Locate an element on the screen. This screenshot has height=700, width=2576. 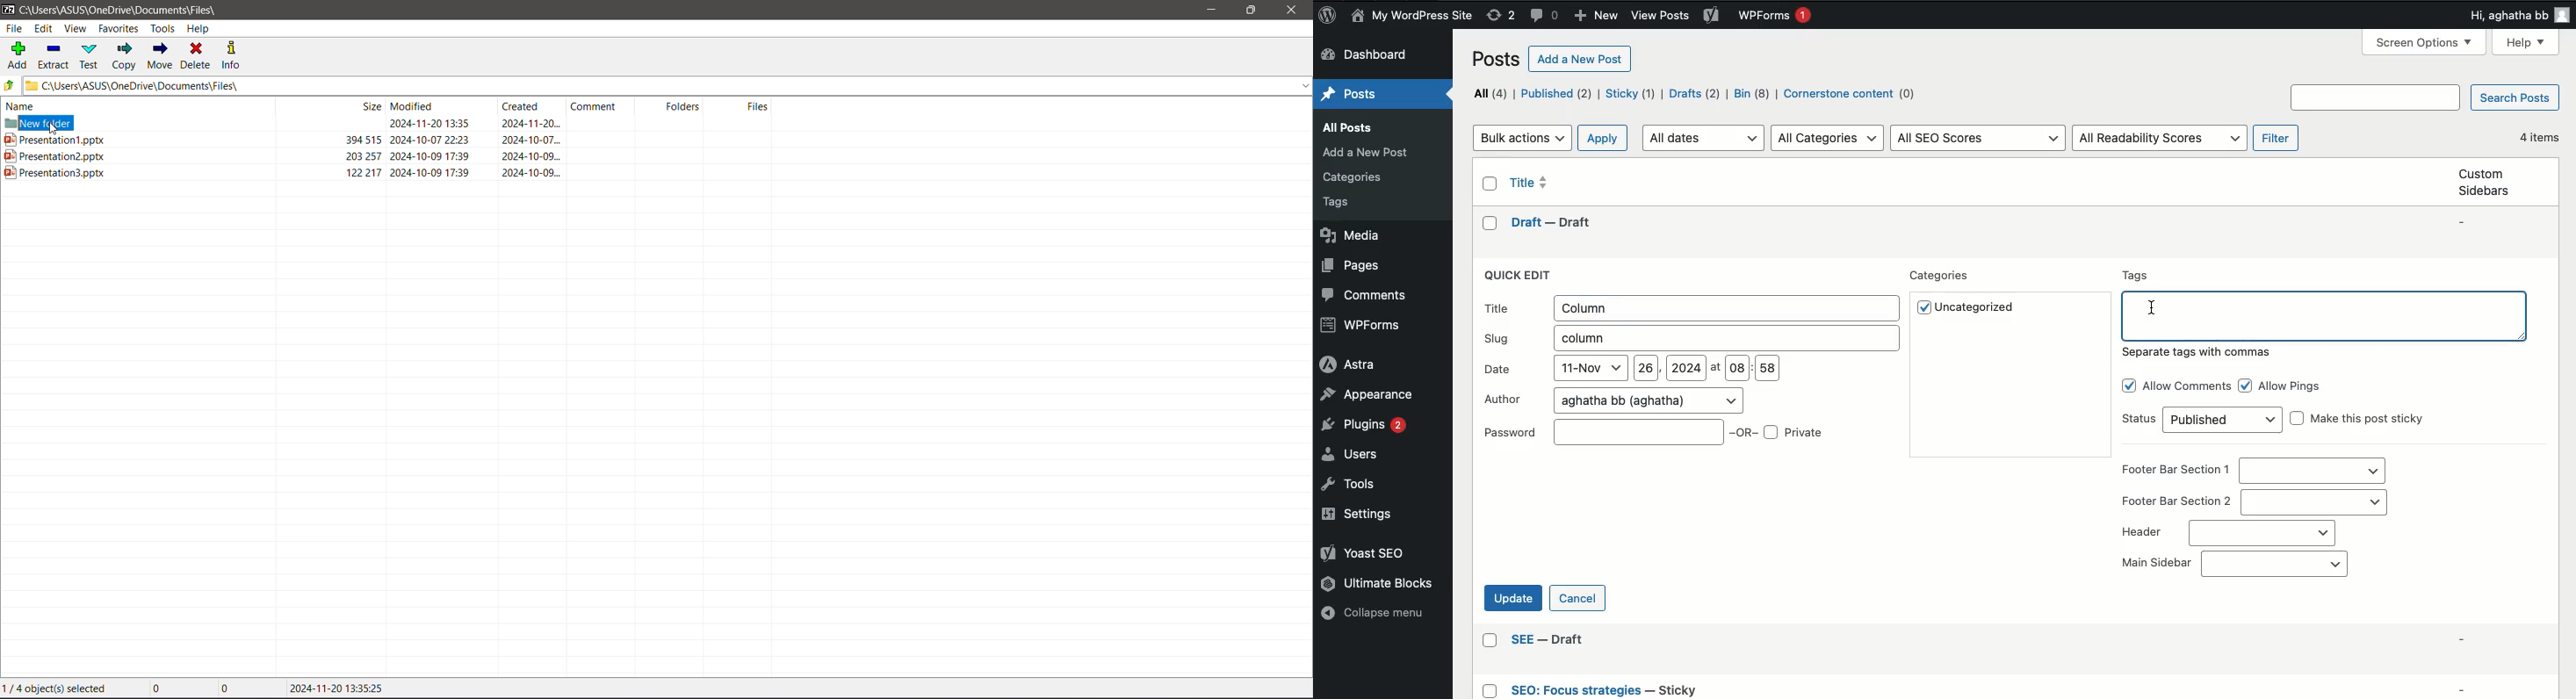
Footer bar section 2 is located at coordinates (2252, 501).